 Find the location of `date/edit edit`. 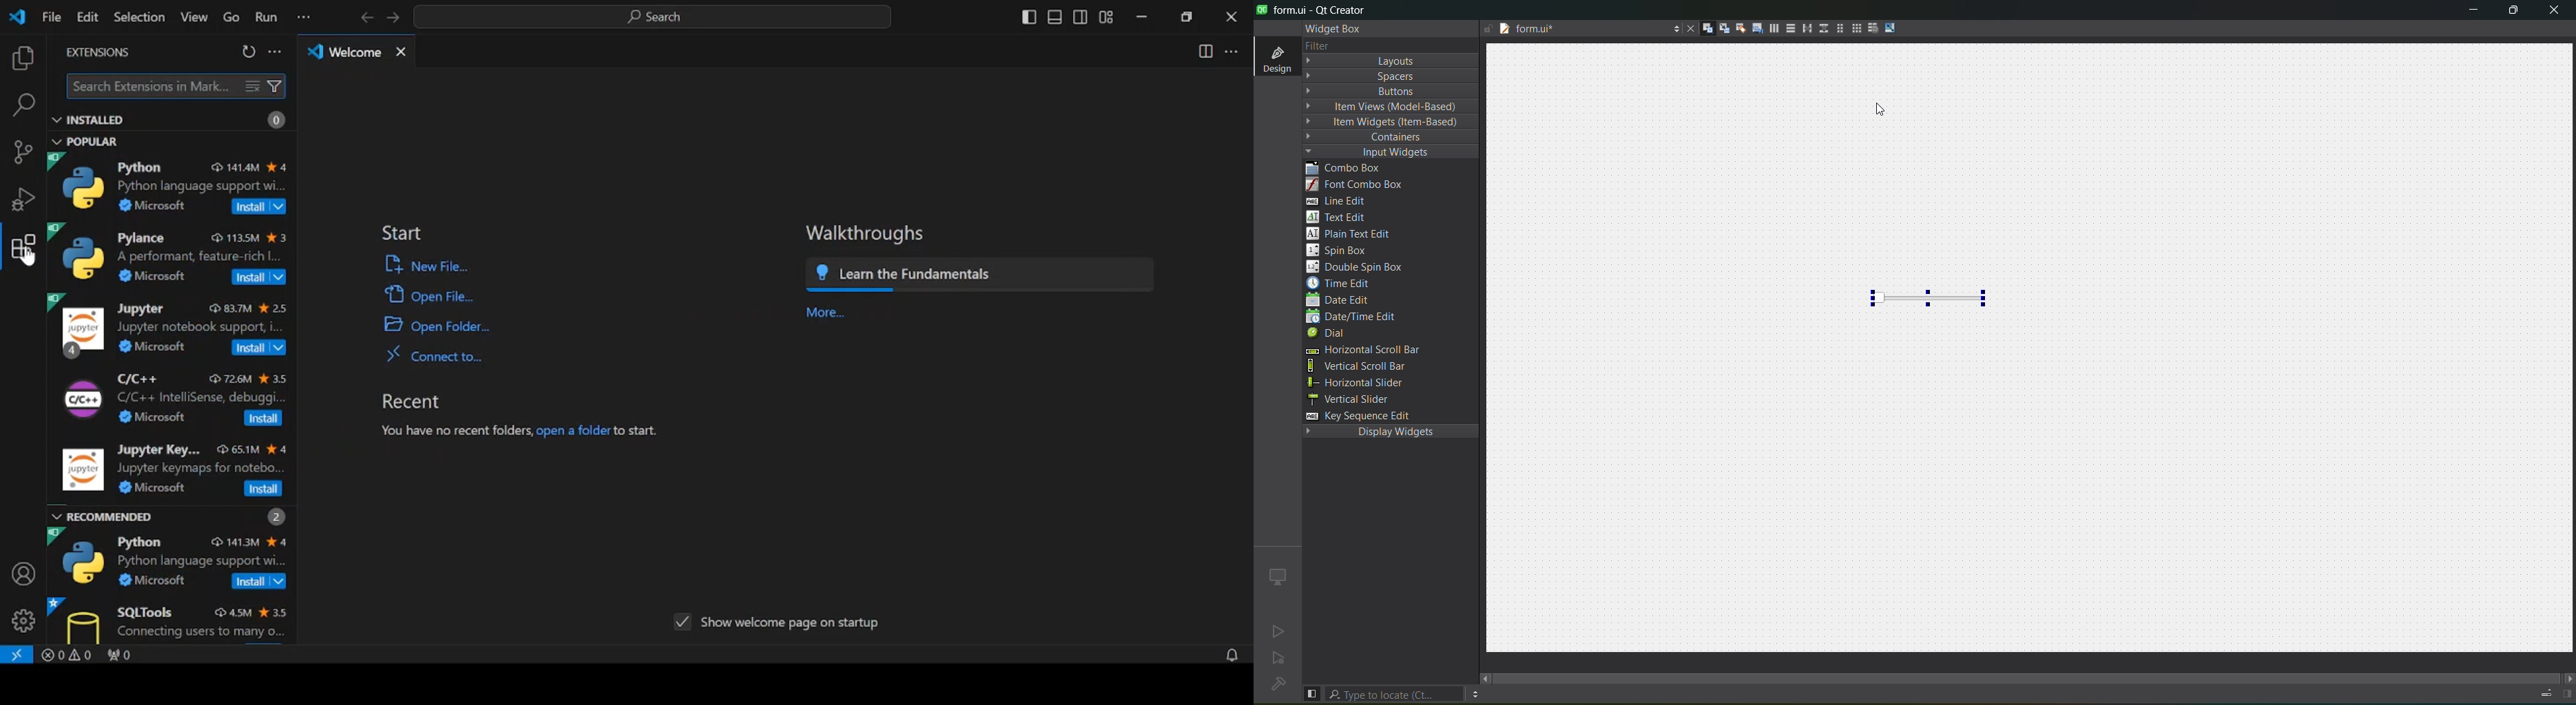

date/edit edit is located at coordinates (1353, 317).